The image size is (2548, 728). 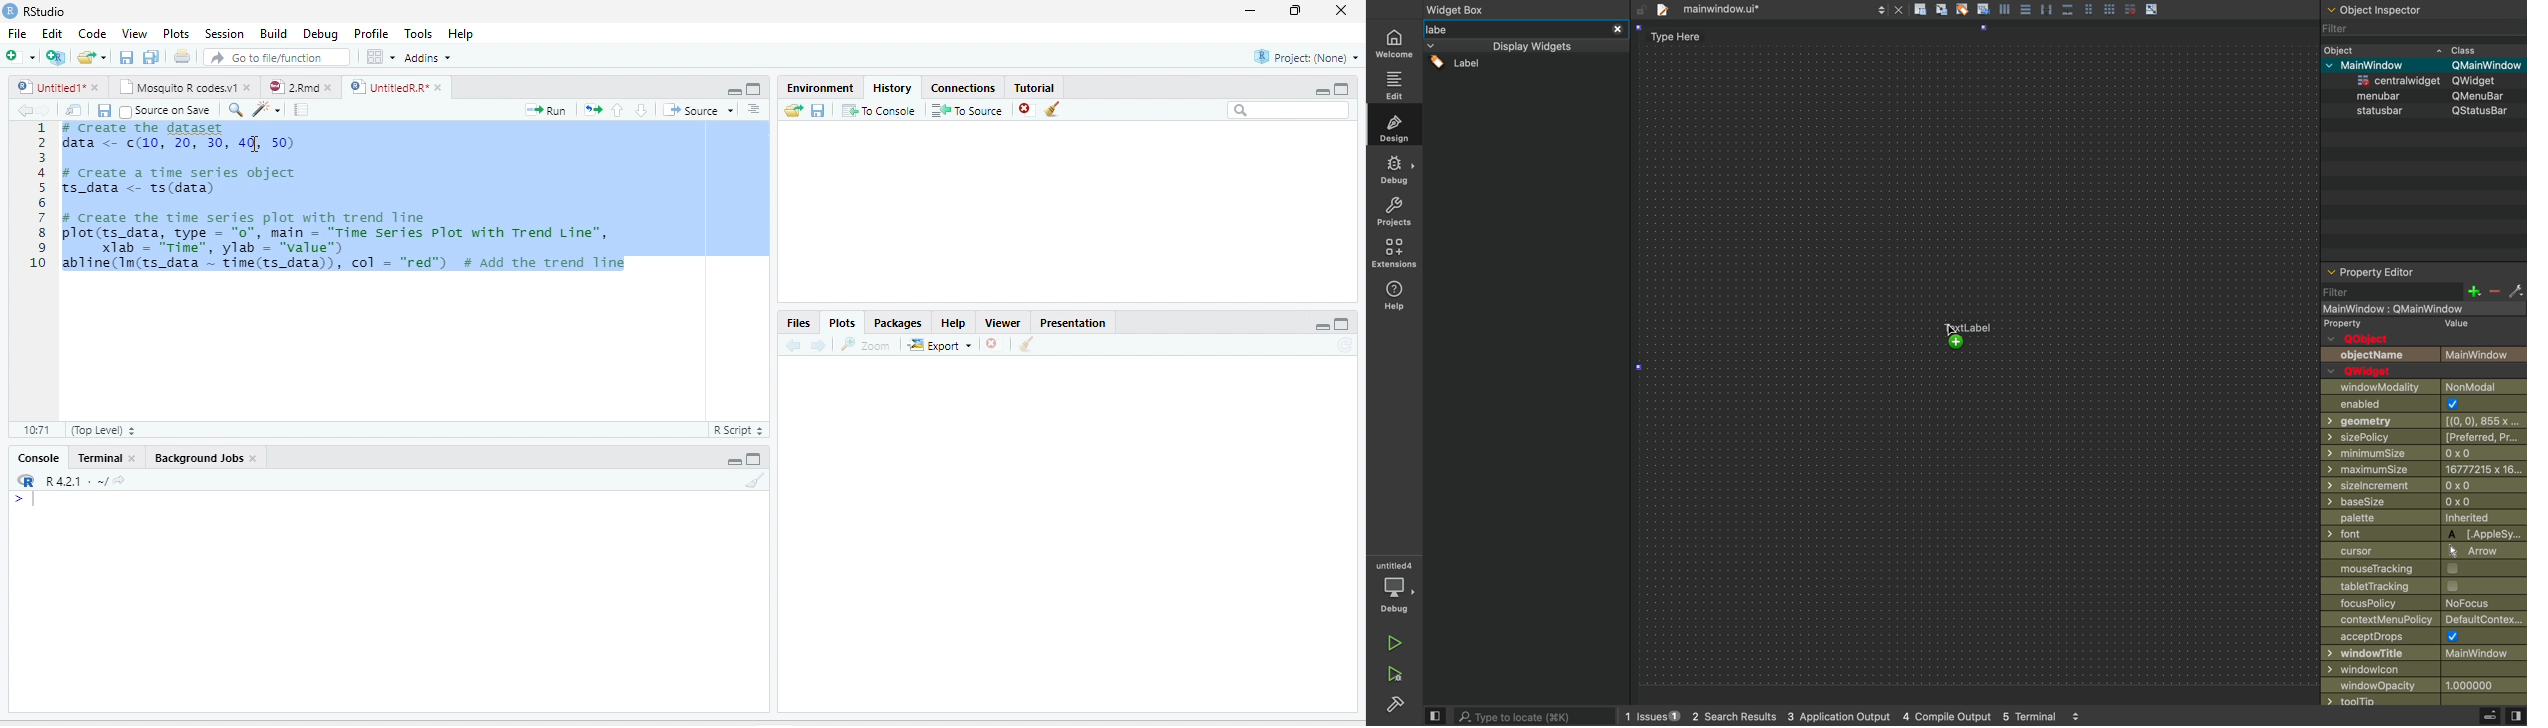 I want to click on Find/Replace, so click(x=236, y=110).